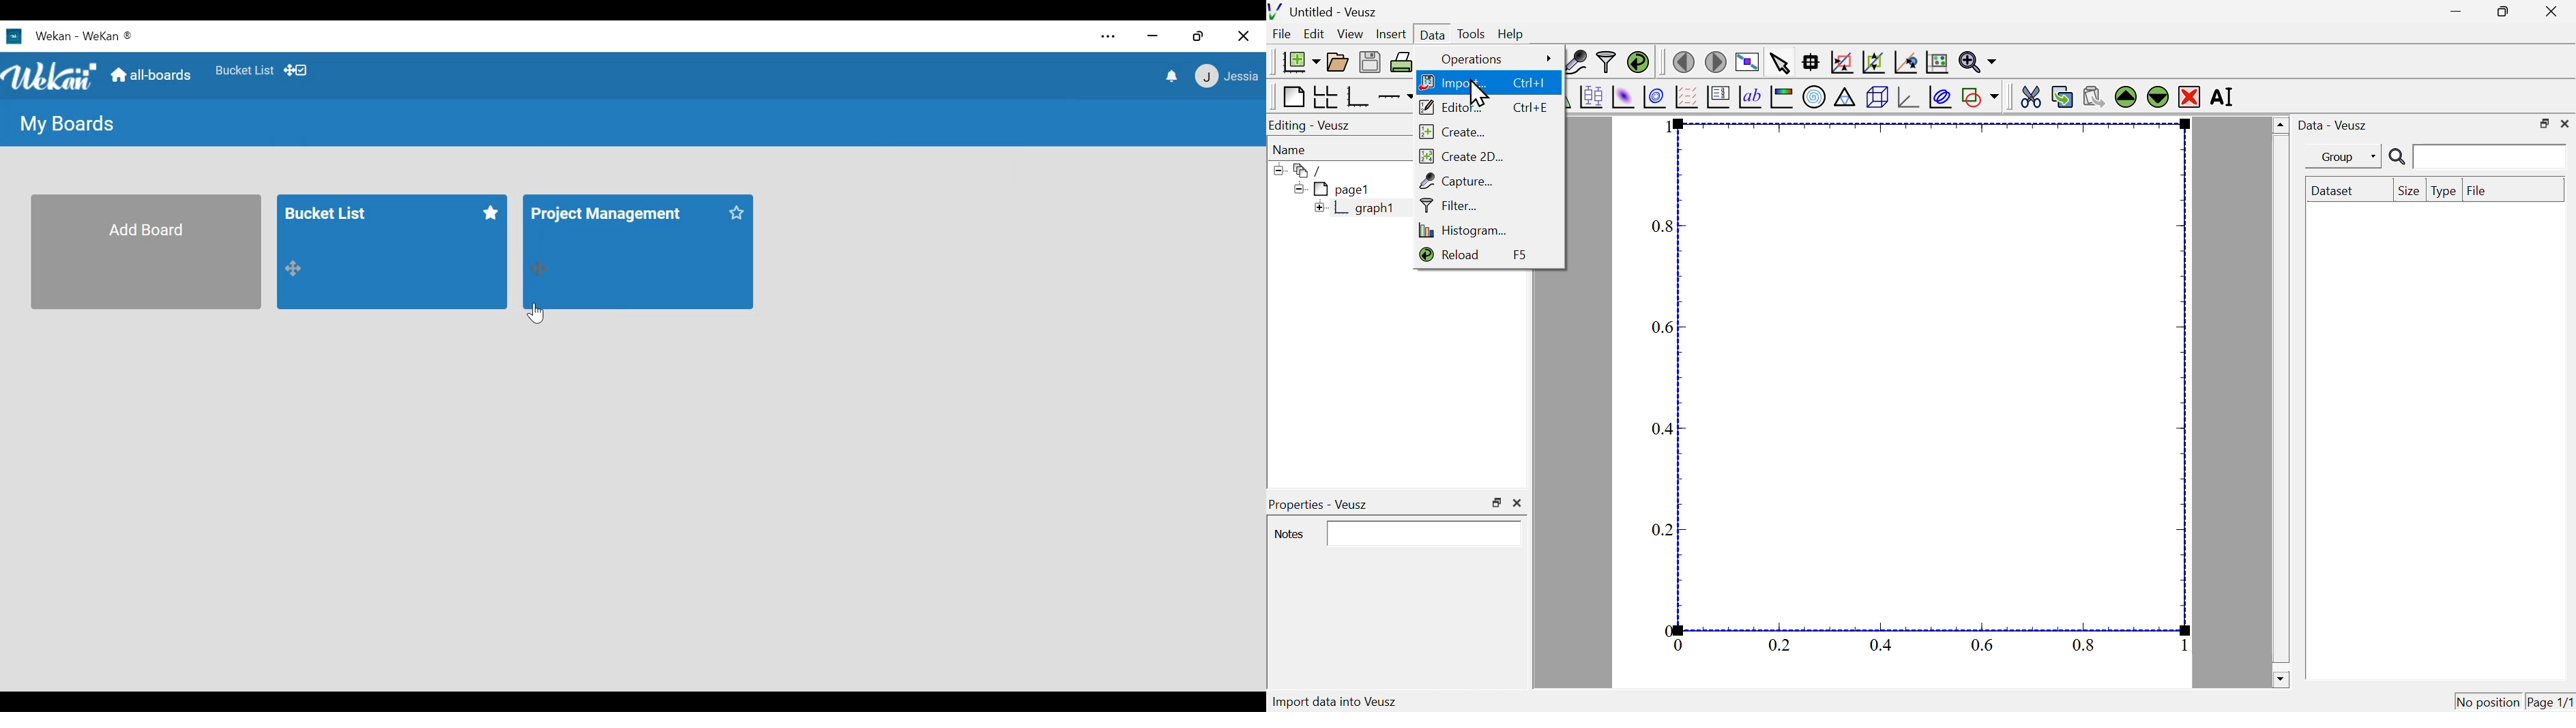  Describe the element at coordinates (1315, 35) in the screenshot. I see `Edit` at that location.